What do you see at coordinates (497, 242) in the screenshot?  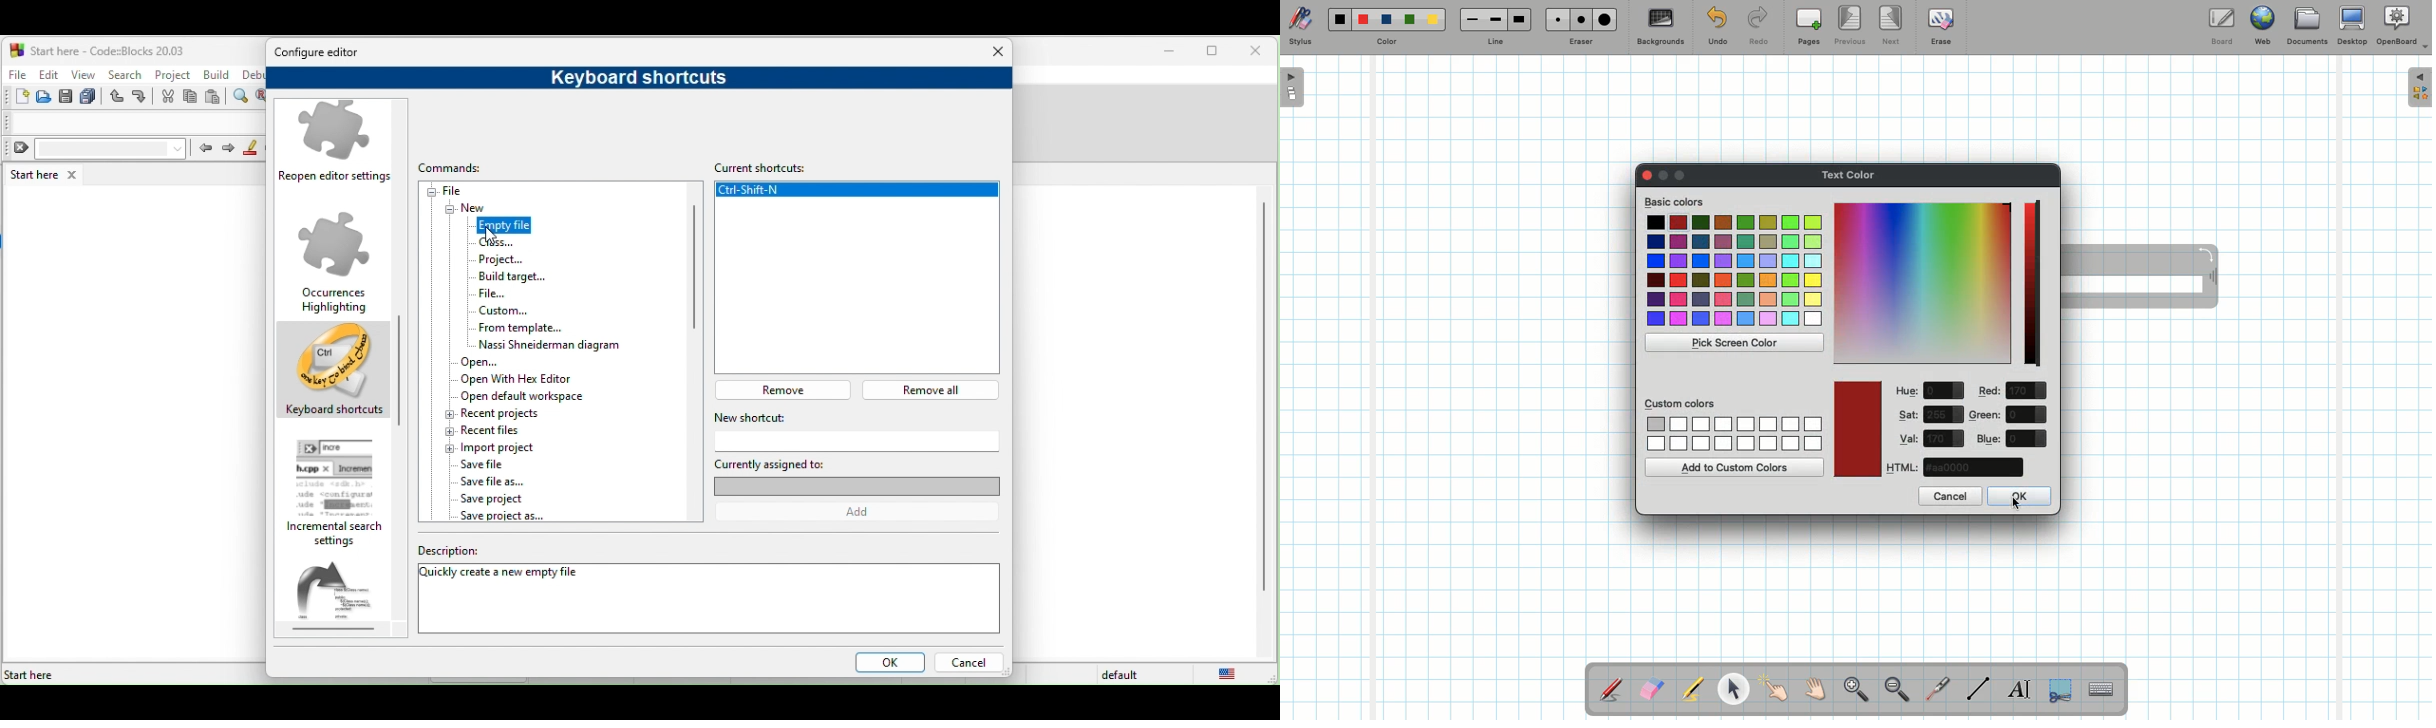 I see `class` at bounding box center [497, 242].